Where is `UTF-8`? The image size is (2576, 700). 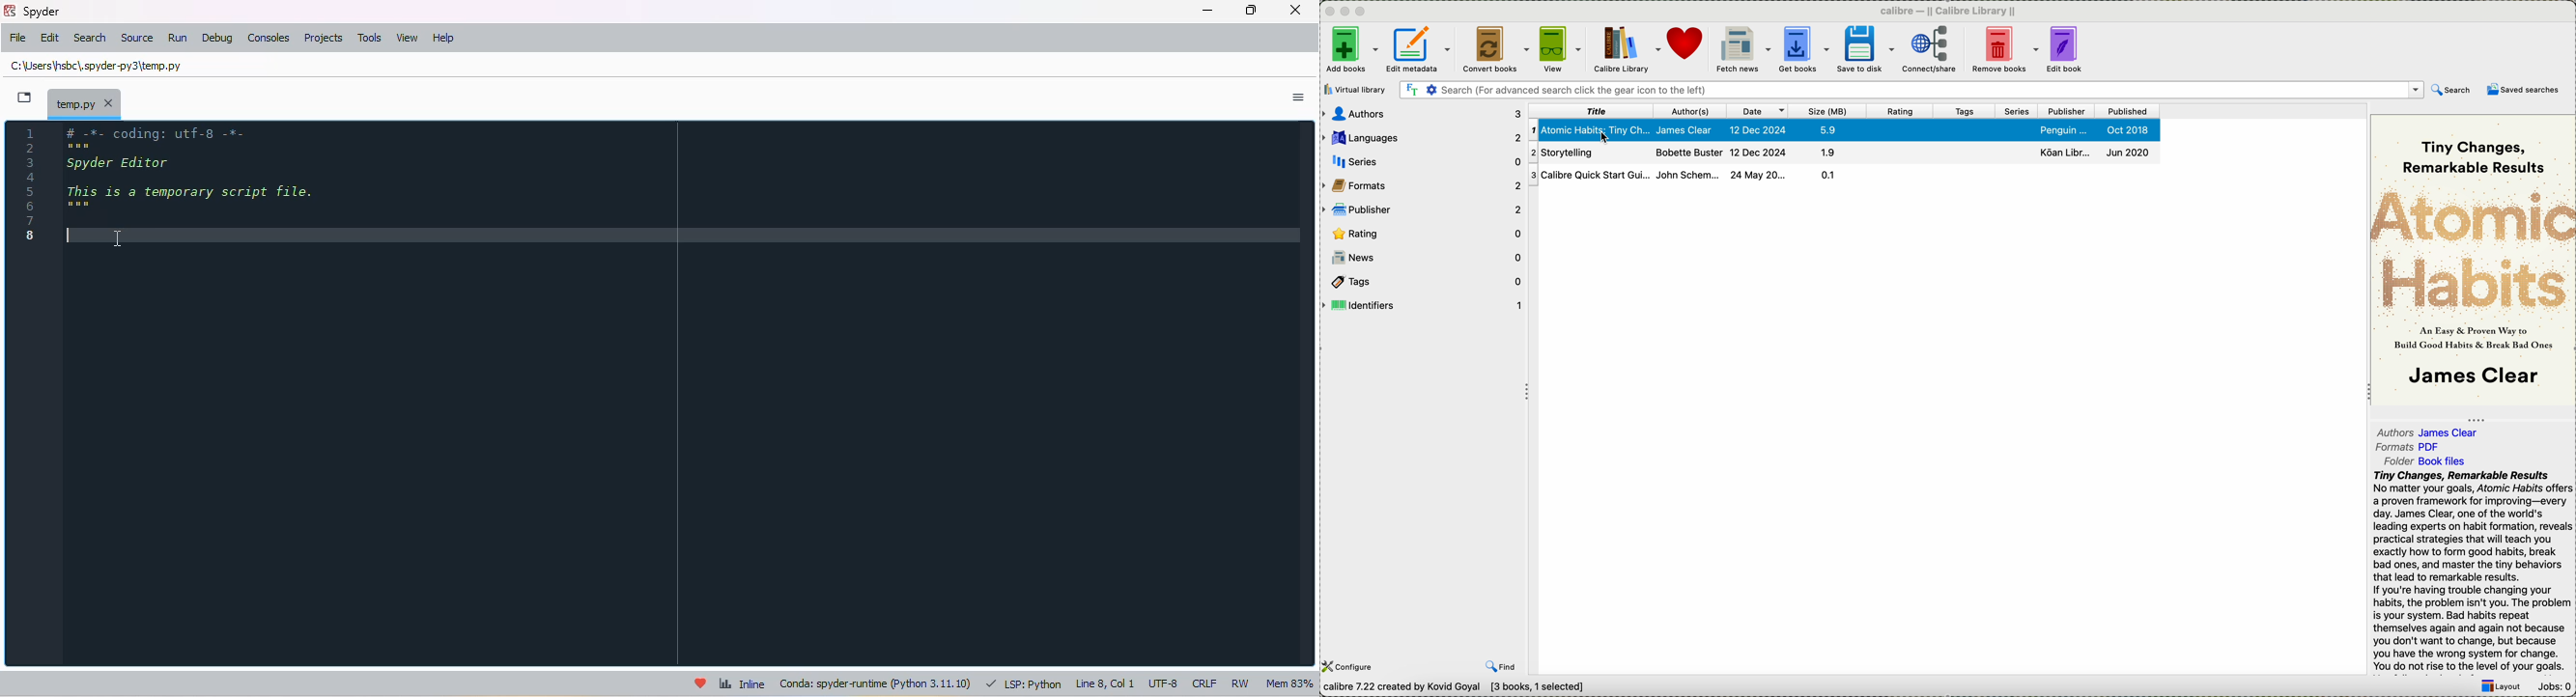 UTF-8 is located at coordinates (1164, 684).